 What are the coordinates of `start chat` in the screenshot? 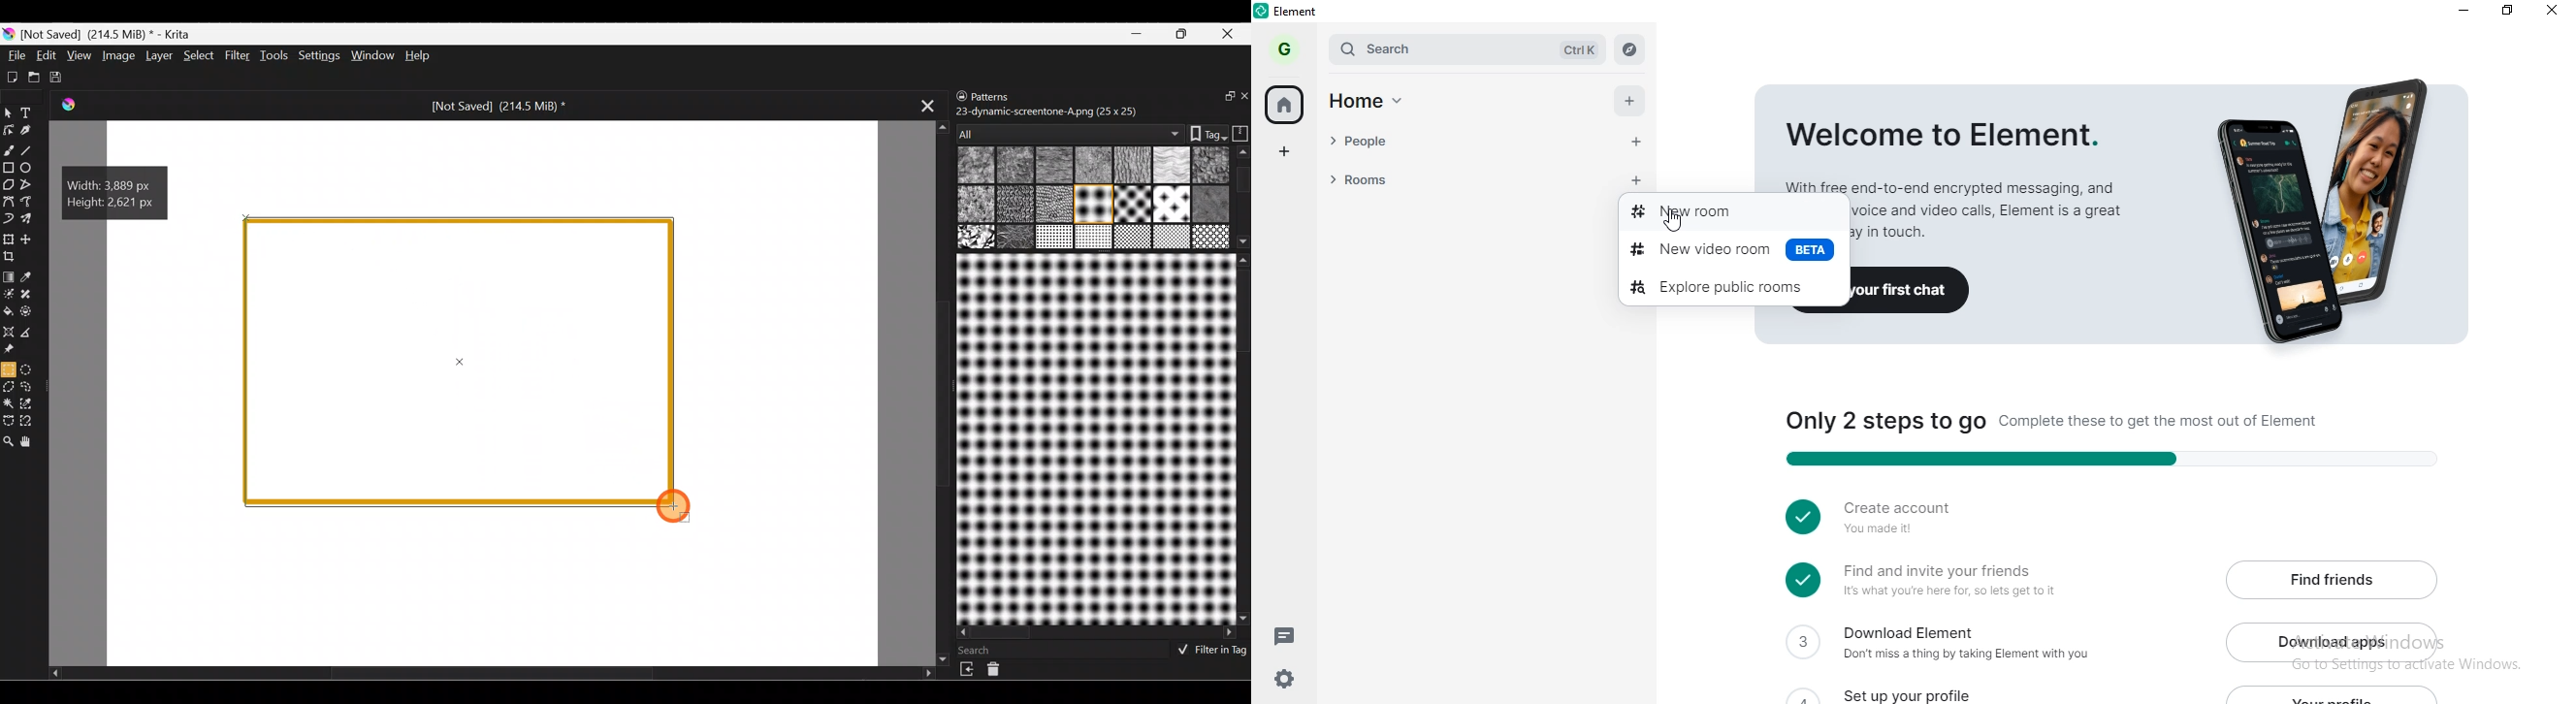 It's located at (1635, 144).